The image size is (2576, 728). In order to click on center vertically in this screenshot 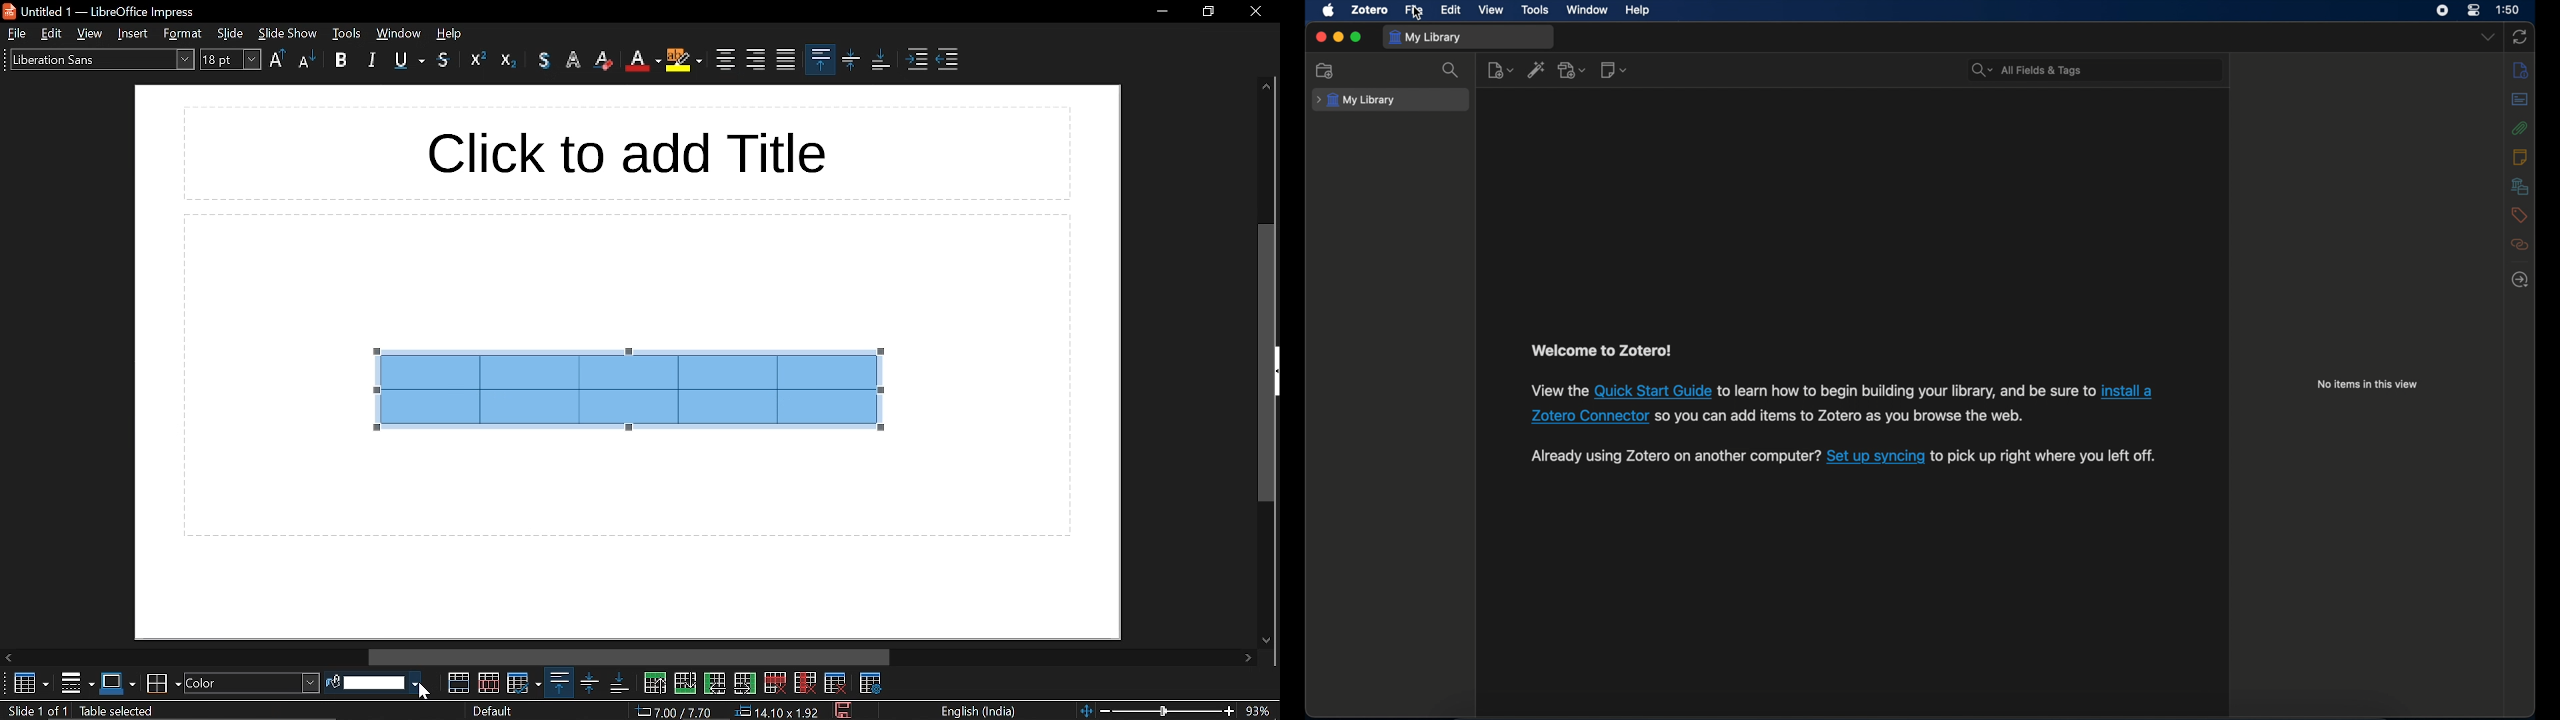, I will do `click(853, 62)`.